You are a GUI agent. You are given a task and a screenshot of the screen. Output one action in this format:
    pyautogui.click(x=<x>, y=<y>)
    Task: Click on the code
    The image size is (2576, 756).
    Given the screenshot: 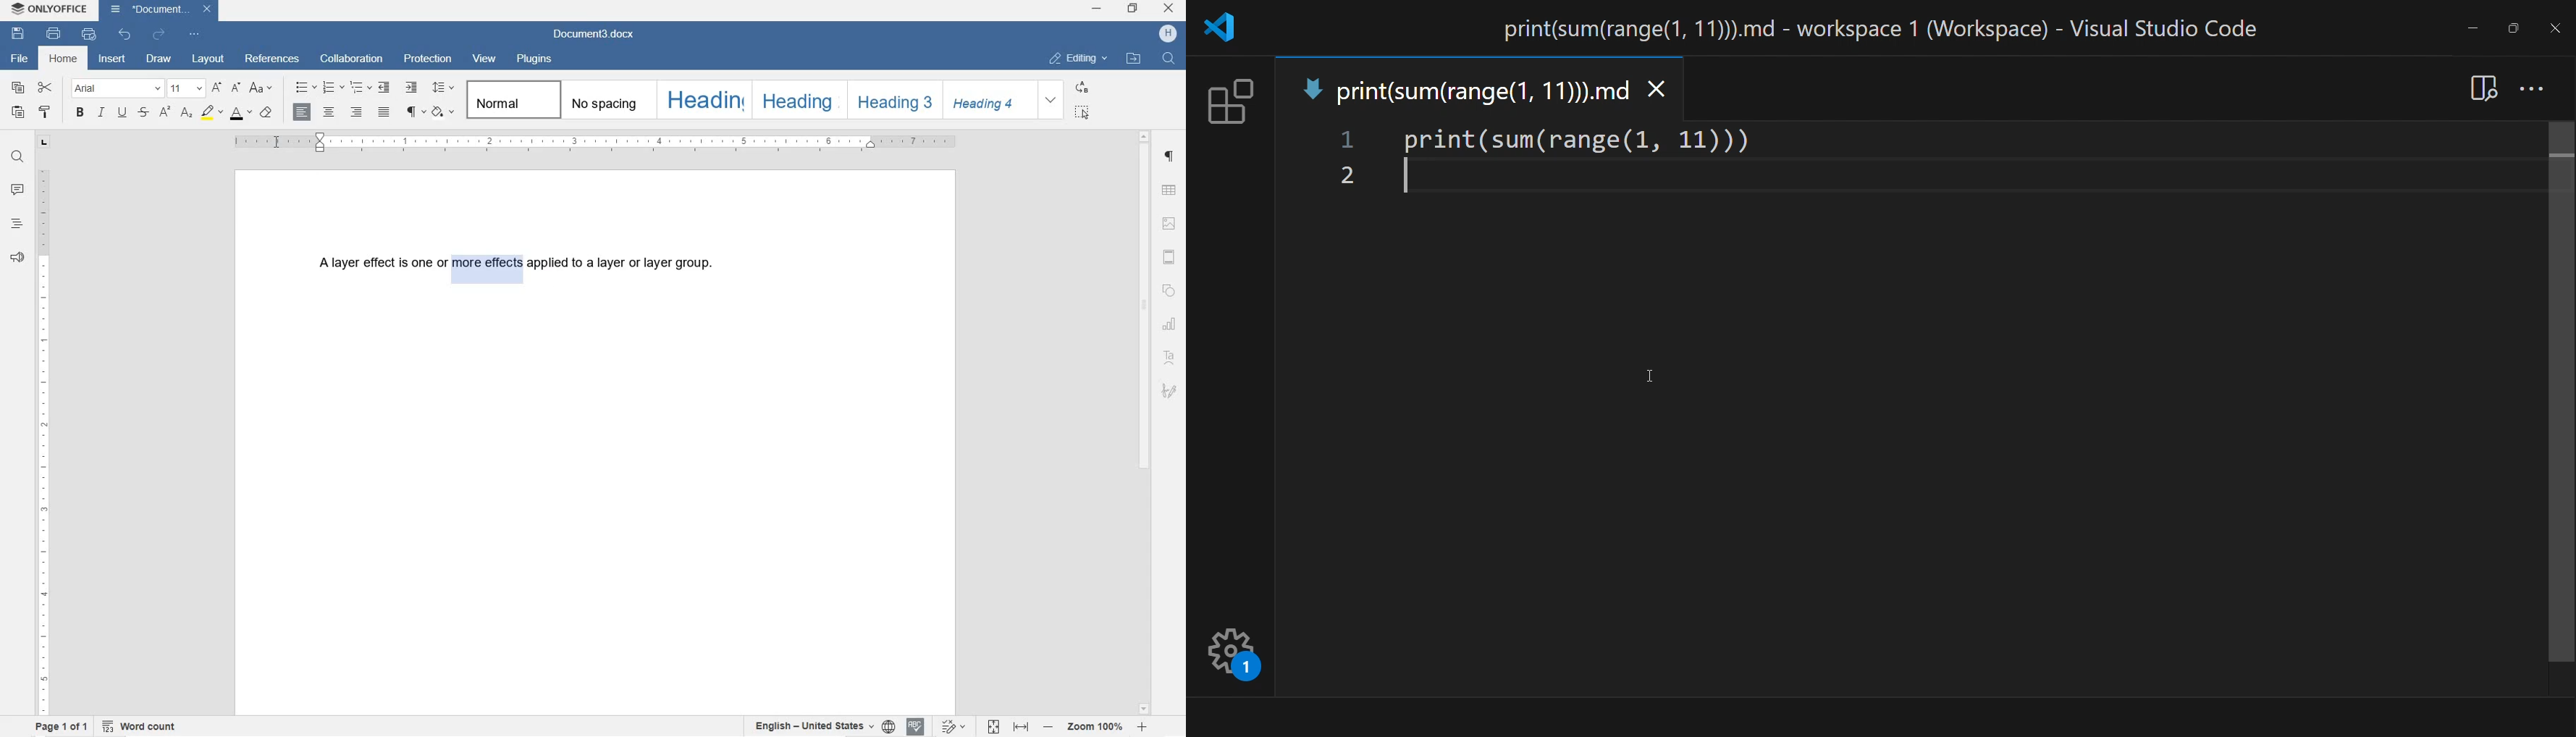 What is the action you would take?
    pyautogui.click(x=1580, y=139)
    